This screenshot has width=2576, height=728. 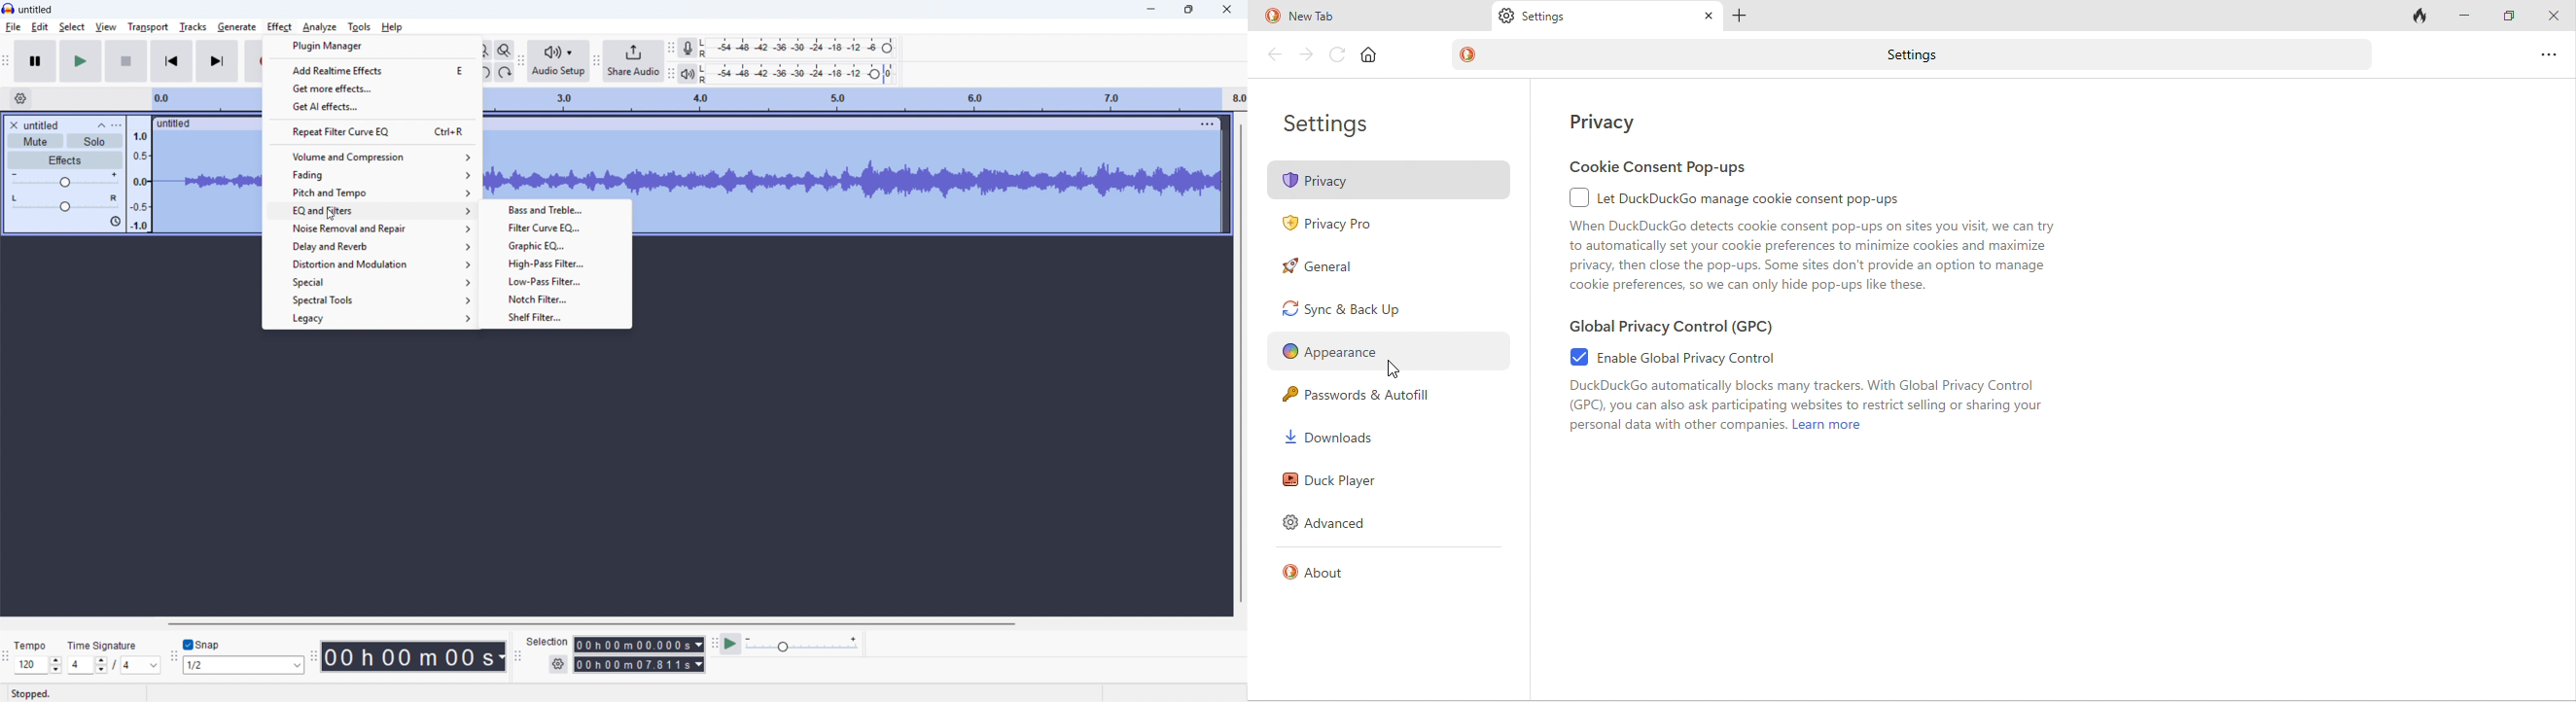 What do you see at coordinates (20, 99) in the screenshot?
I see `timeline settings` at bounding box center [20, 99].